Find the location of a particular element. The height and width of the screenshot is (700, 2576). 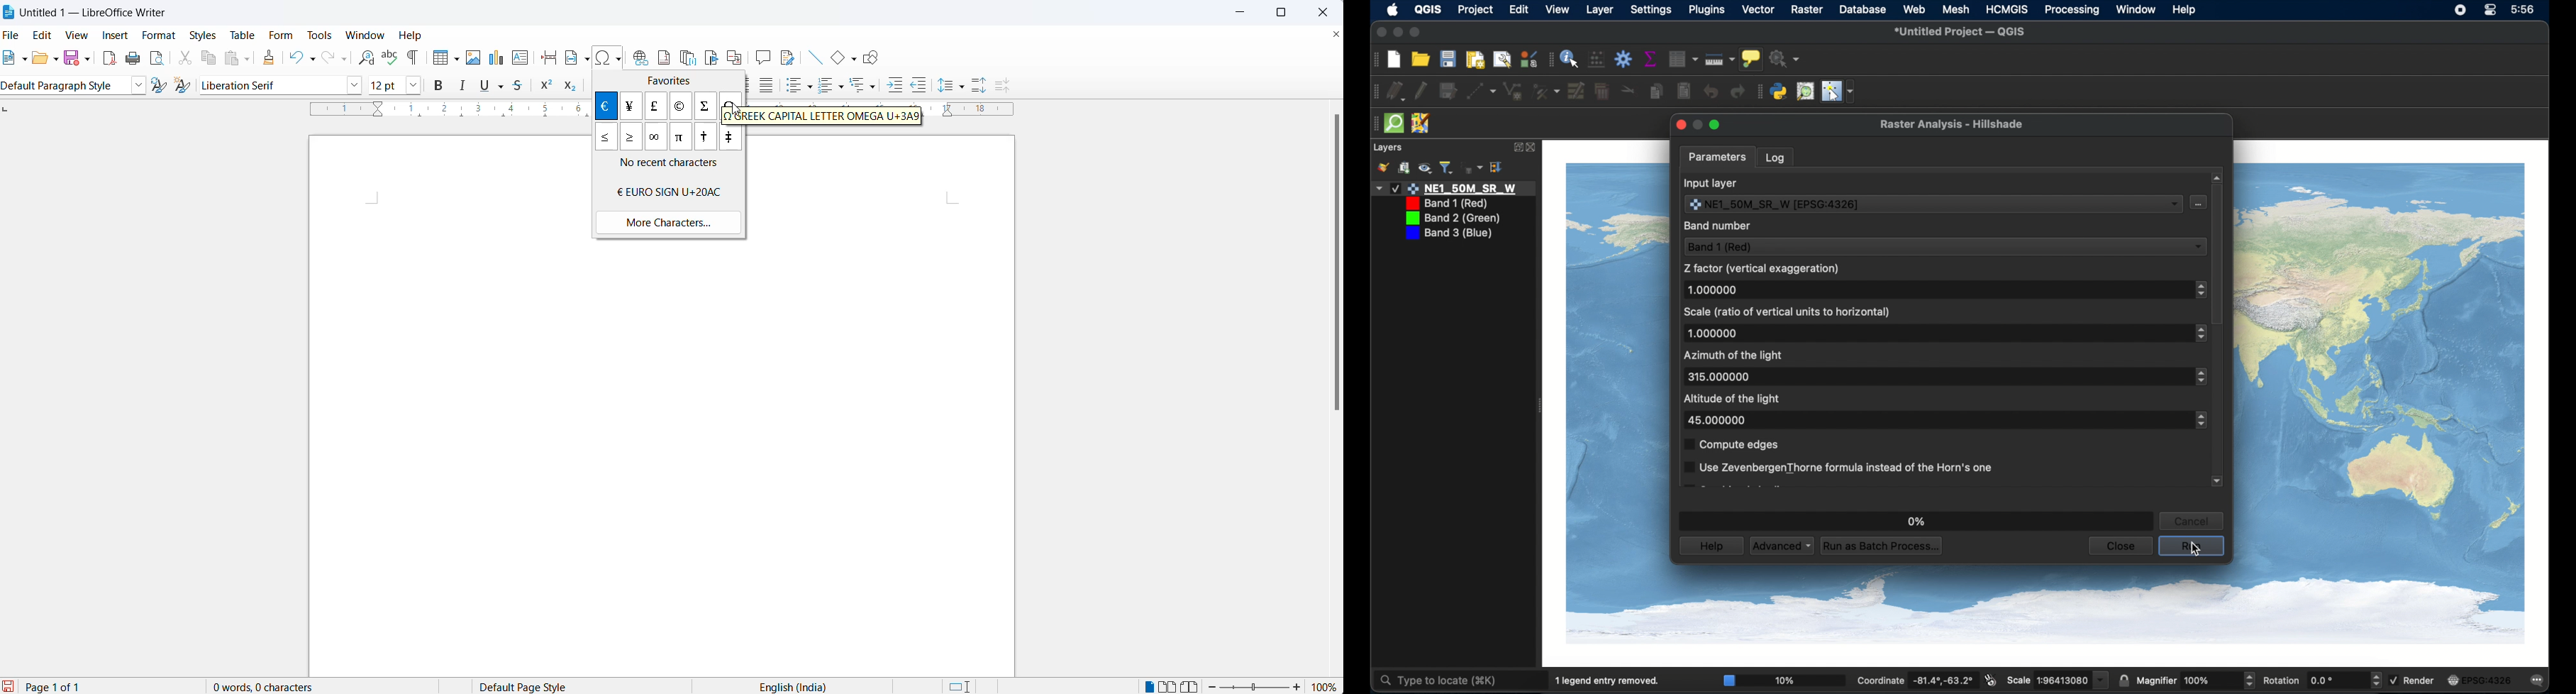

zoom slider is located at coordinates (1255, 687).